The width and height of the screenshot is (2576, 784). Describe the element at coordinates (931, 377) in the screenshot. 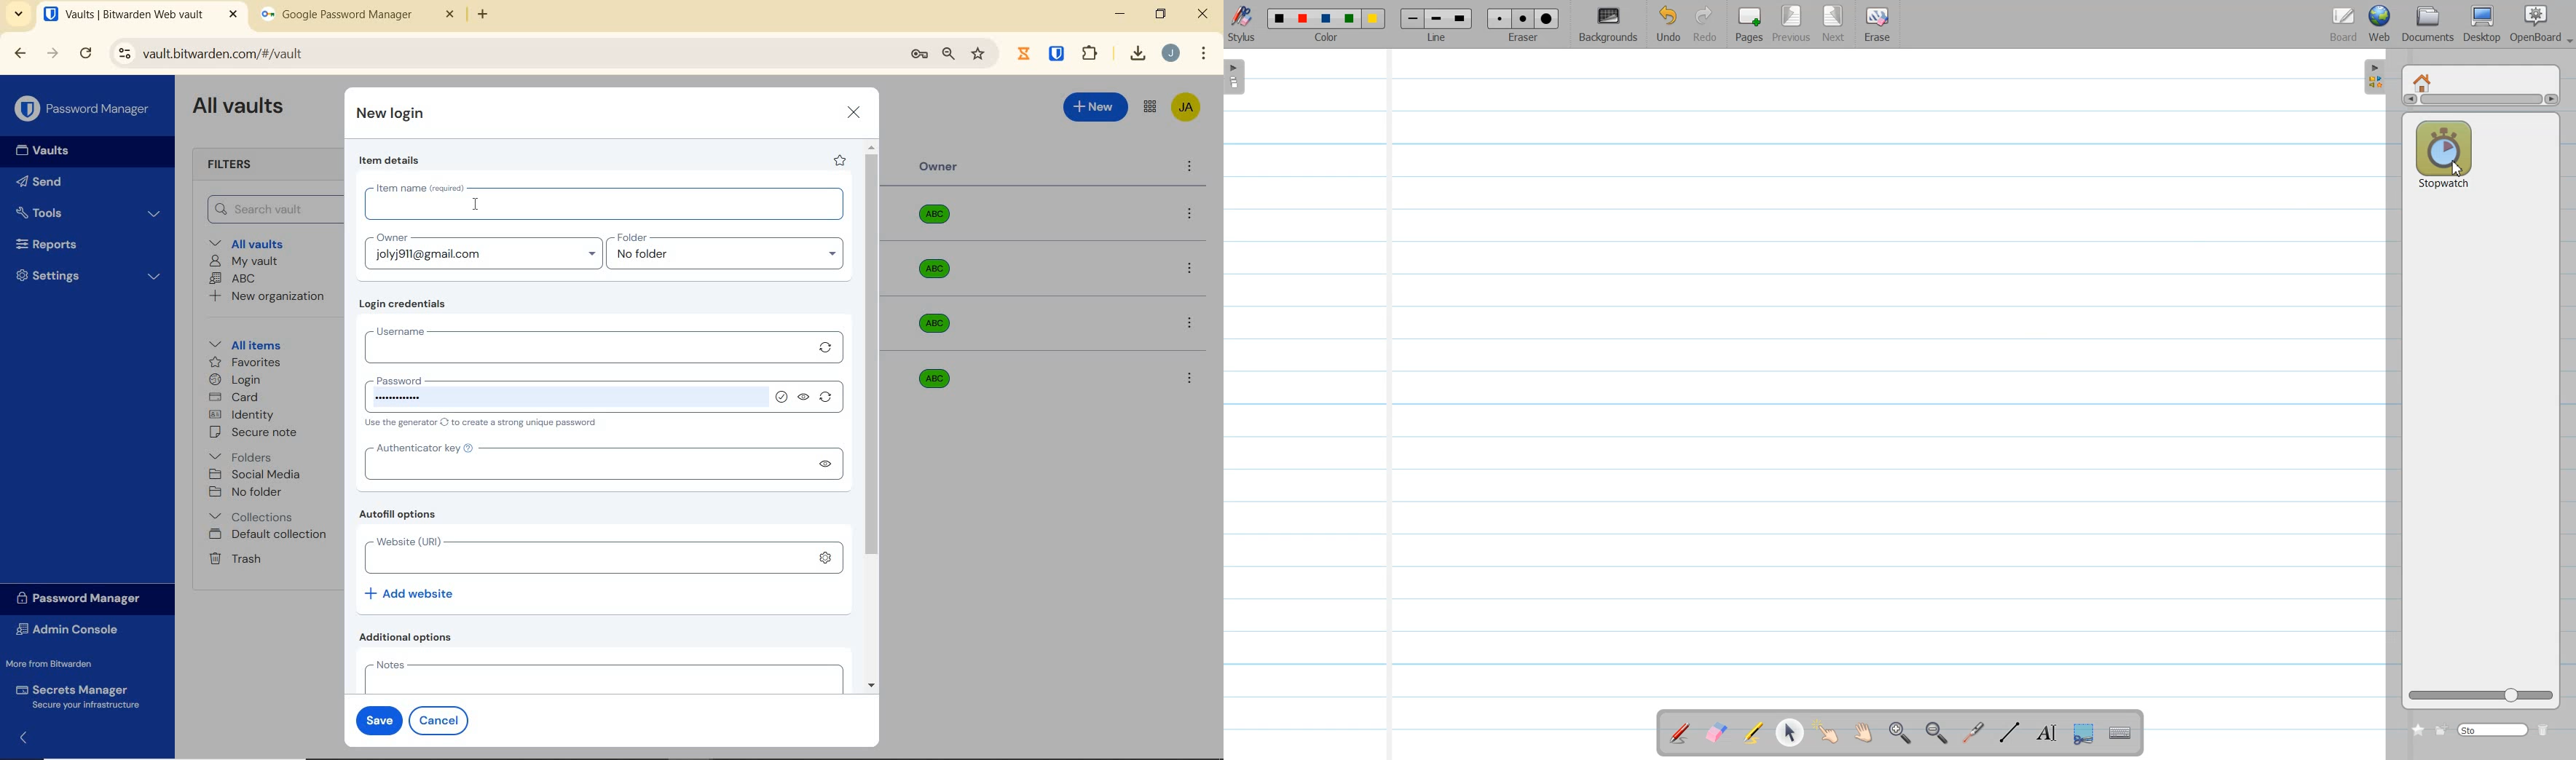

I see `Owner organization` at that location.